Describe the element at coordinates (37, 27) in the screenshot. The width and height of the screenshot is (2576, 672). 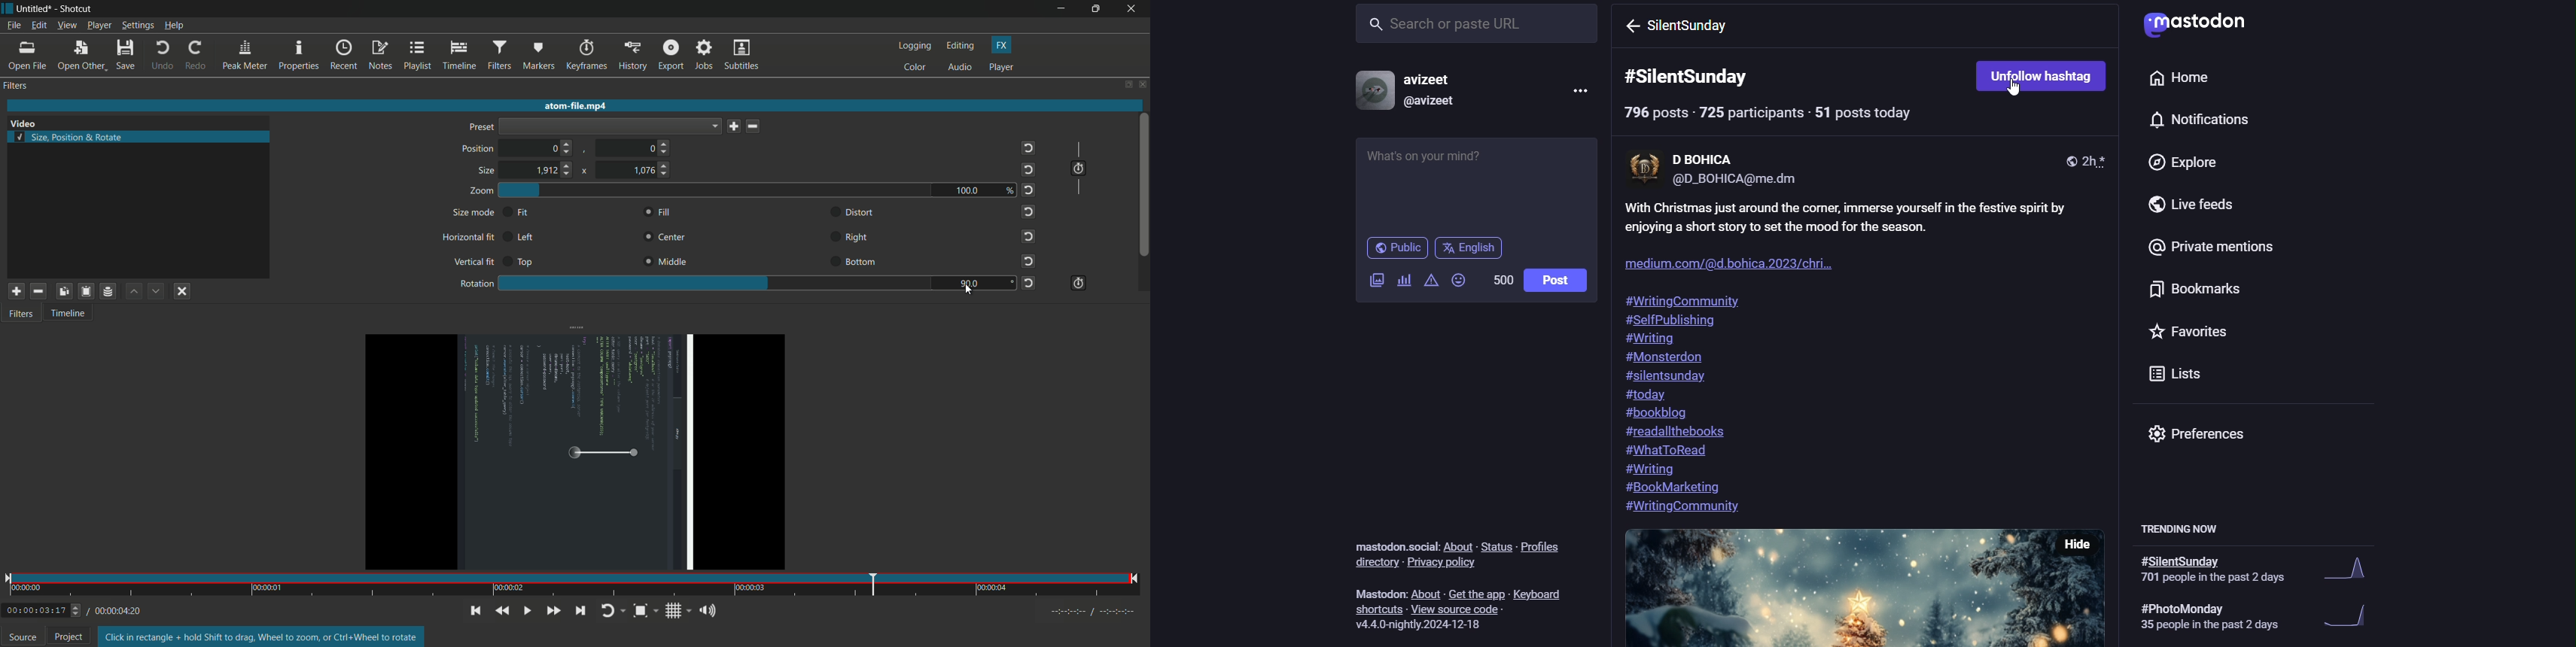
I see `edit menu` at that location.